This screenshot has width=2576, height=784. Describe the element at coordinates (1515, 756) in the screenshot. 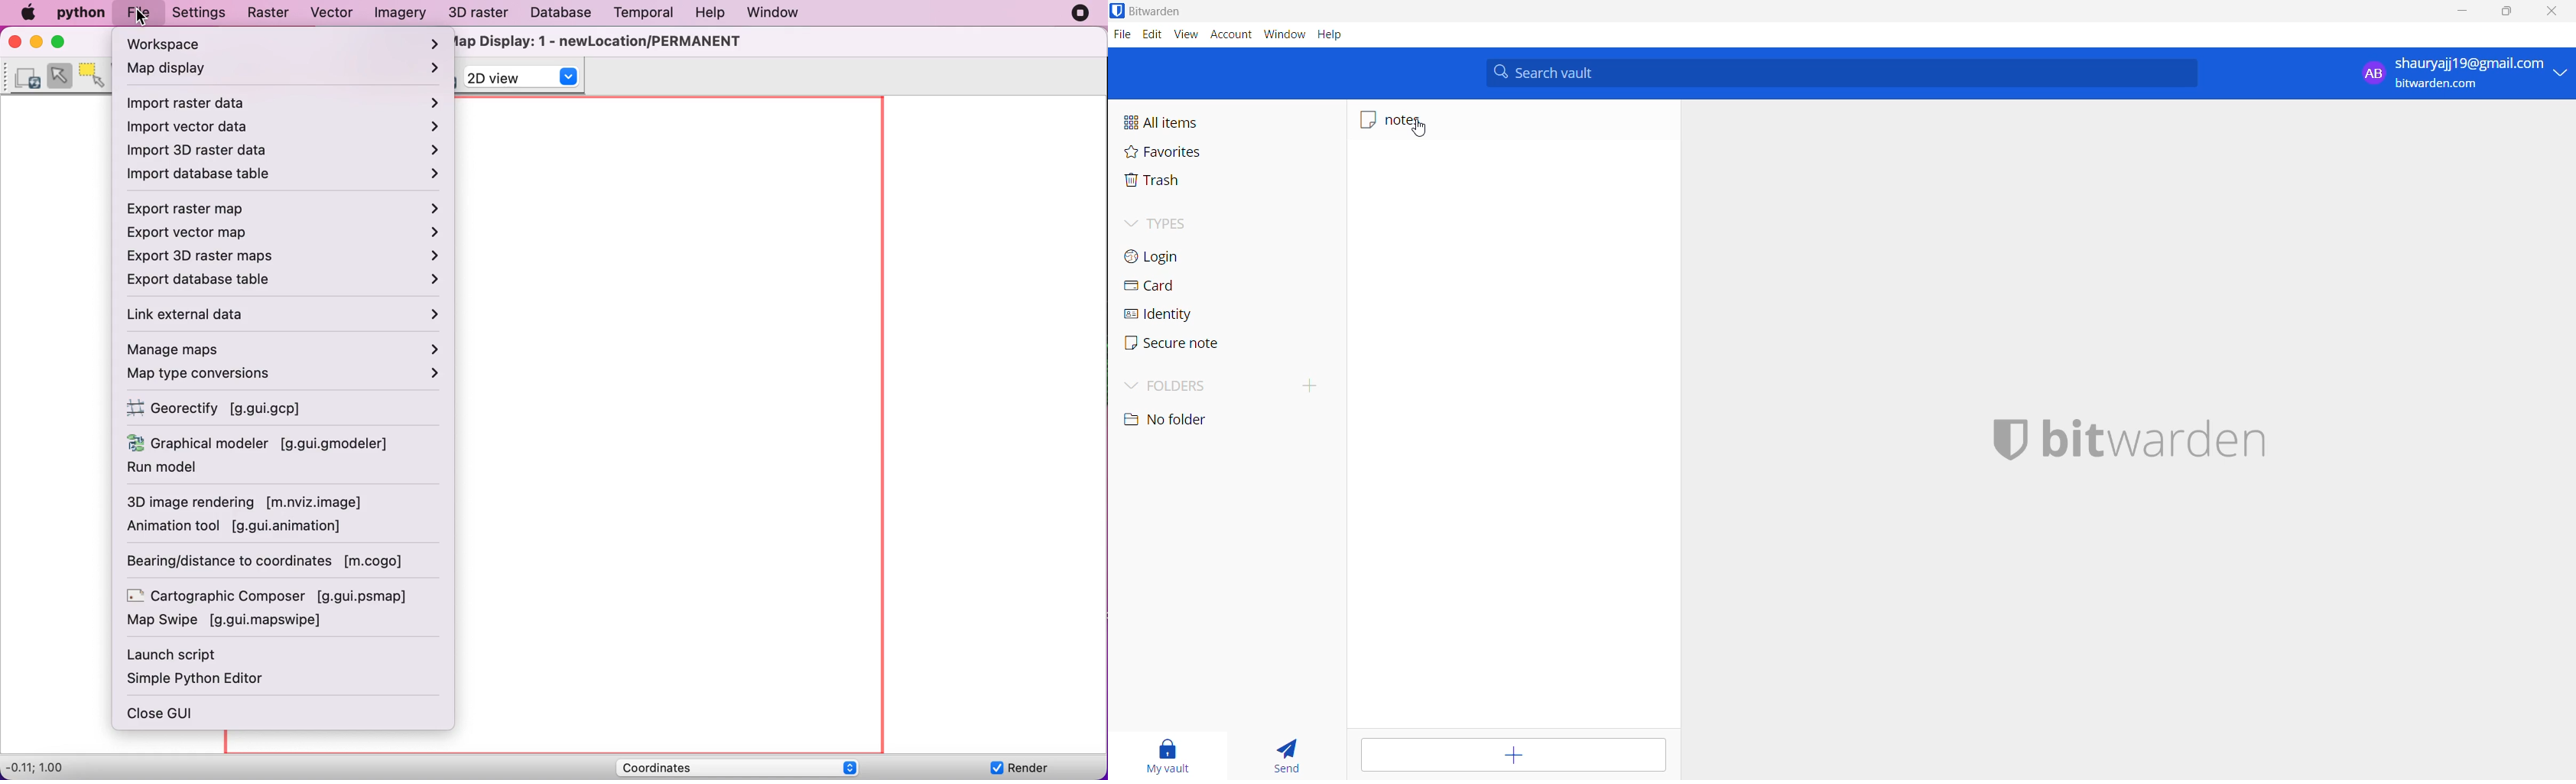

I see `add` at that location.